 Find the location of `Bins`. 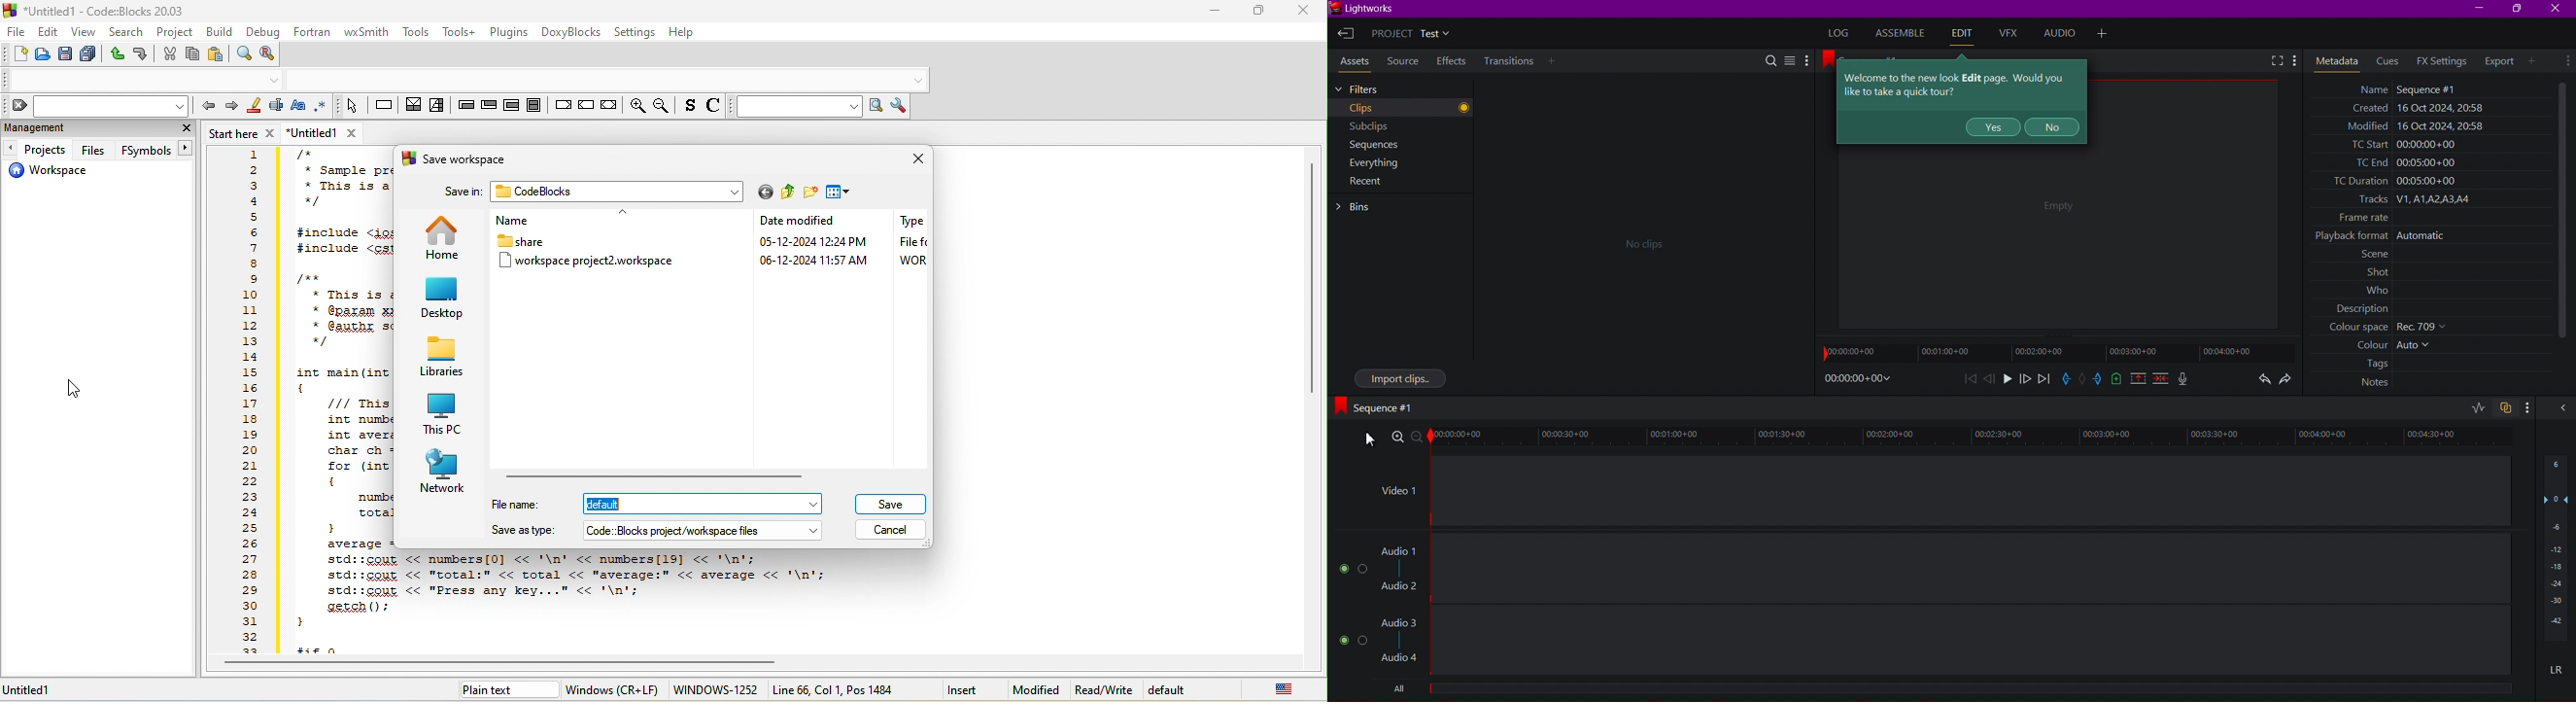

Bins is located at coordinates (1354, 209).